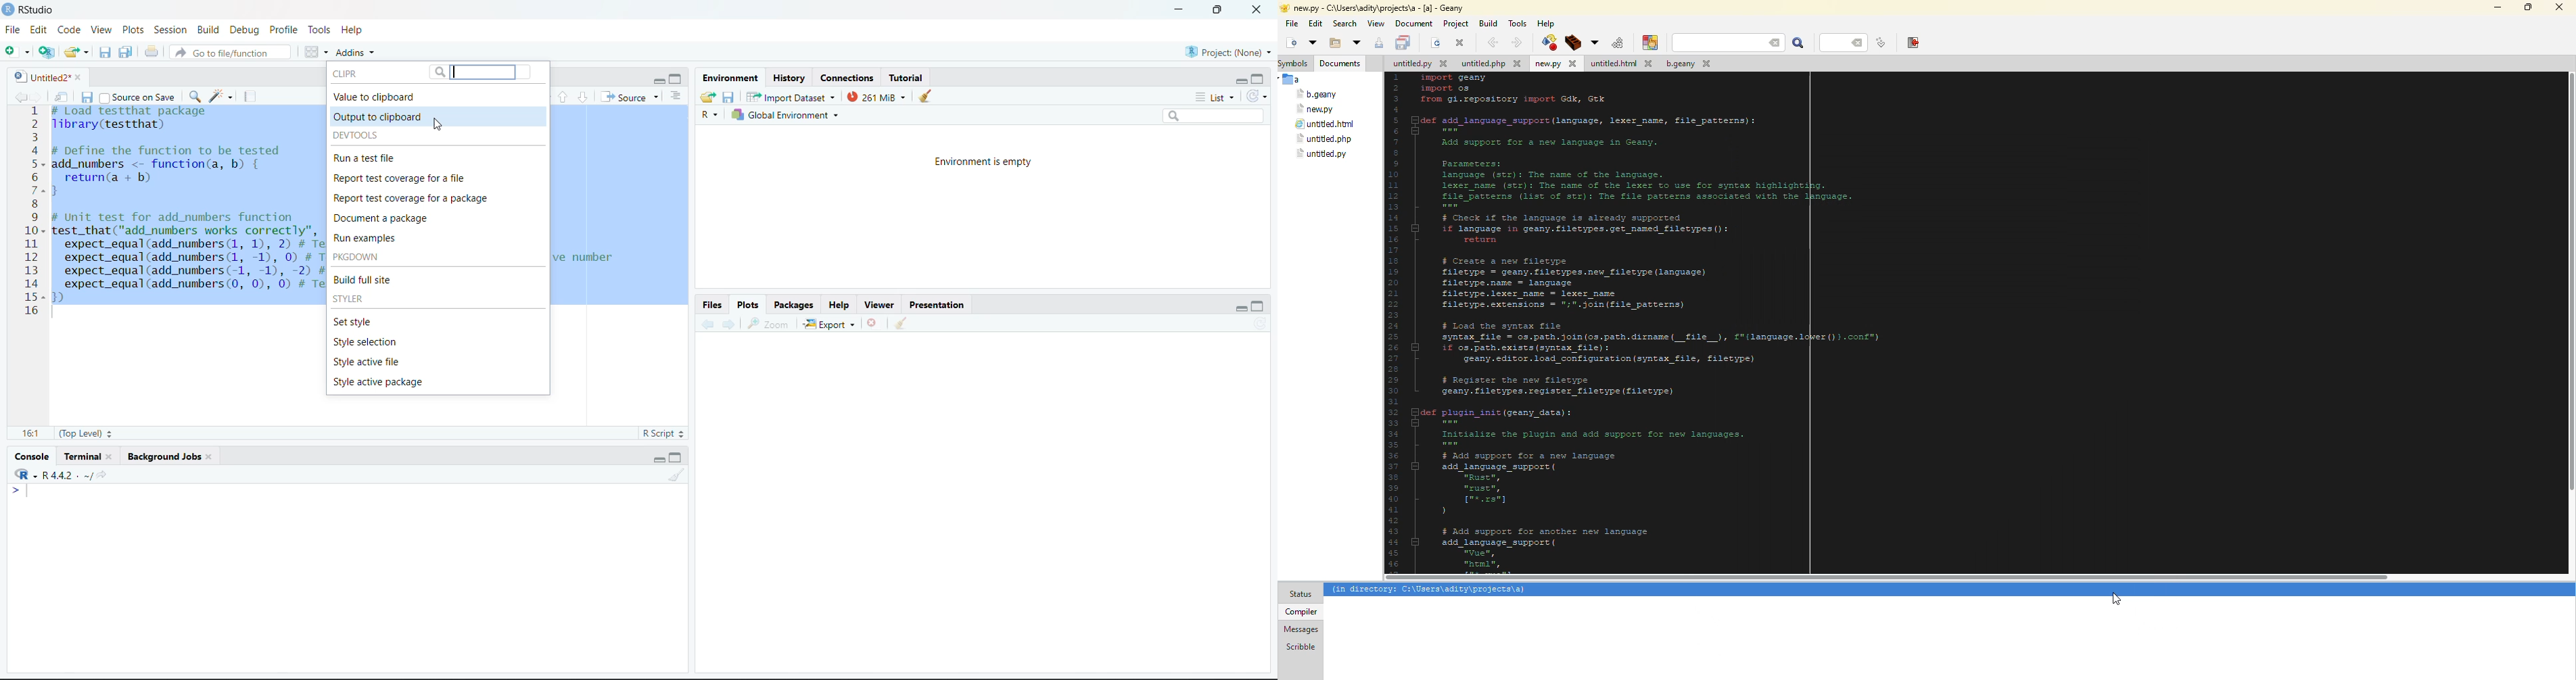 This screenshot has width=2576, height=700. I want to click on maximize, so click(1260, 305).